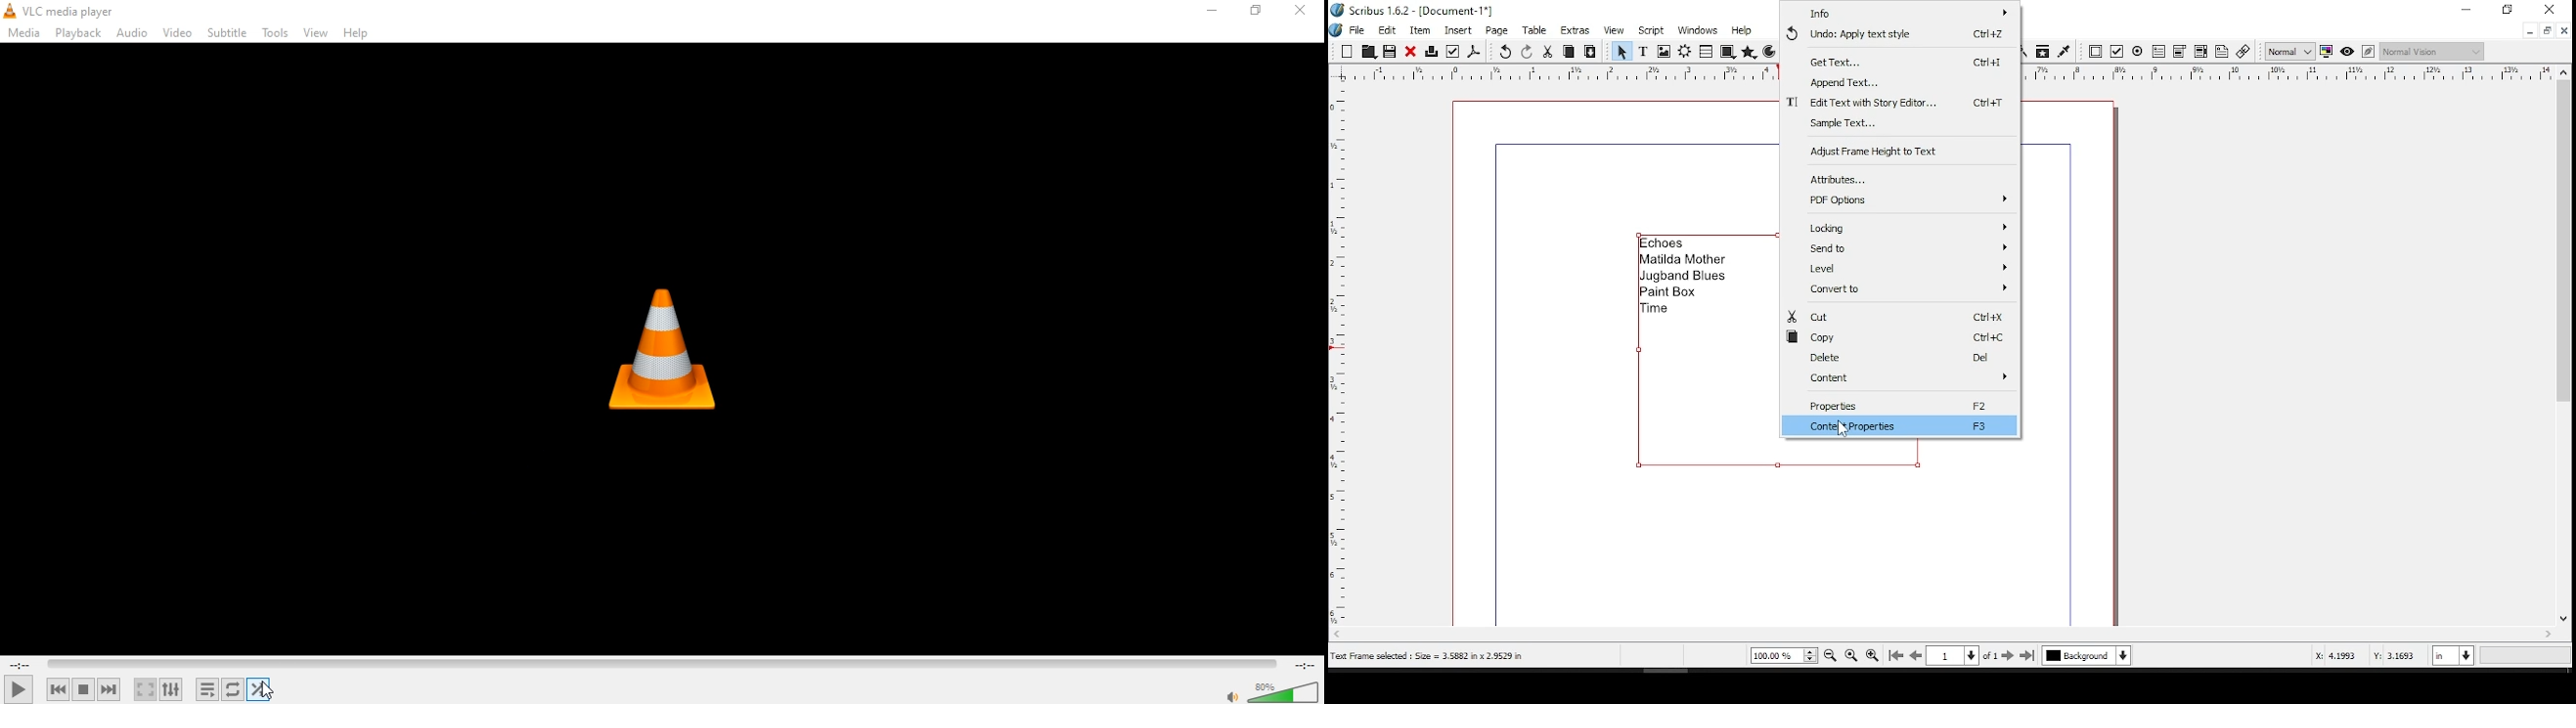 This screenshot has width=2576, height=728. What do you see at coordinates (1537, 30) in the screenshot?
I see `table` at bounding box center [1537, 30].